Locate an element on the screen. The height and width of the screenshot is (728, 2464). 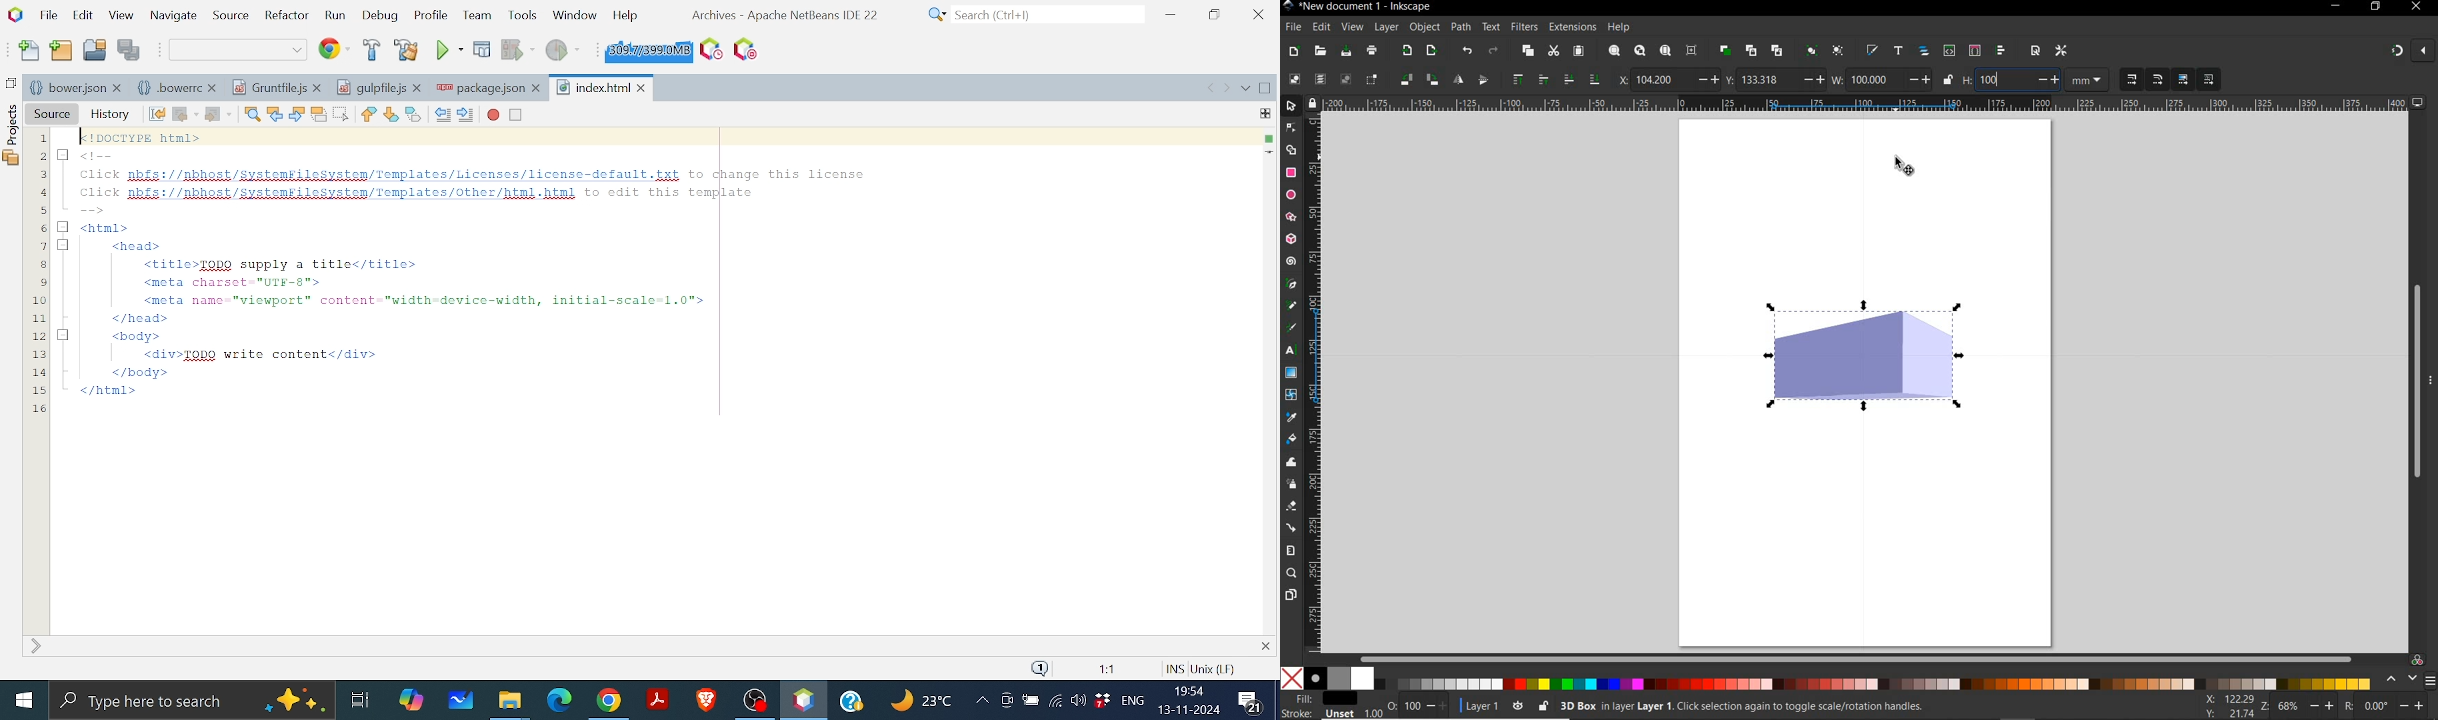
scrollbar is located at coordinates (1858, 658).